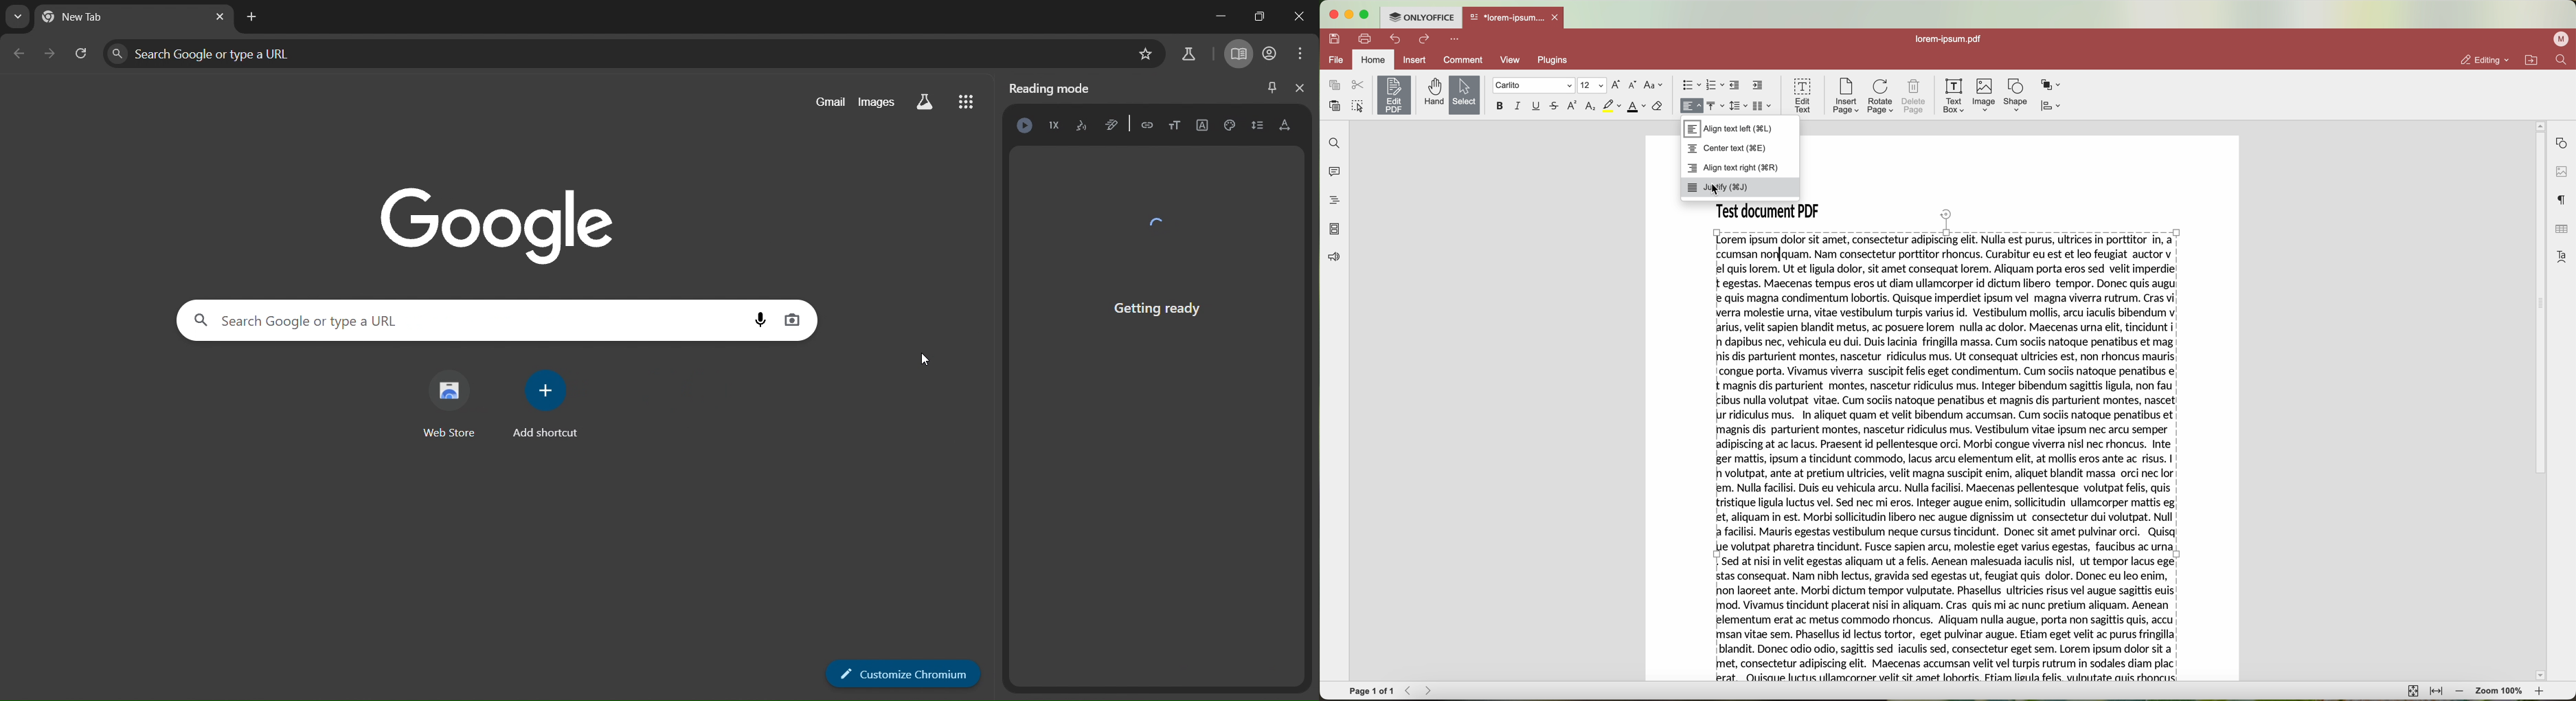 The width and height of the screenshot is (2576, 728). I want to click on rotate page, so click(1881, 97).